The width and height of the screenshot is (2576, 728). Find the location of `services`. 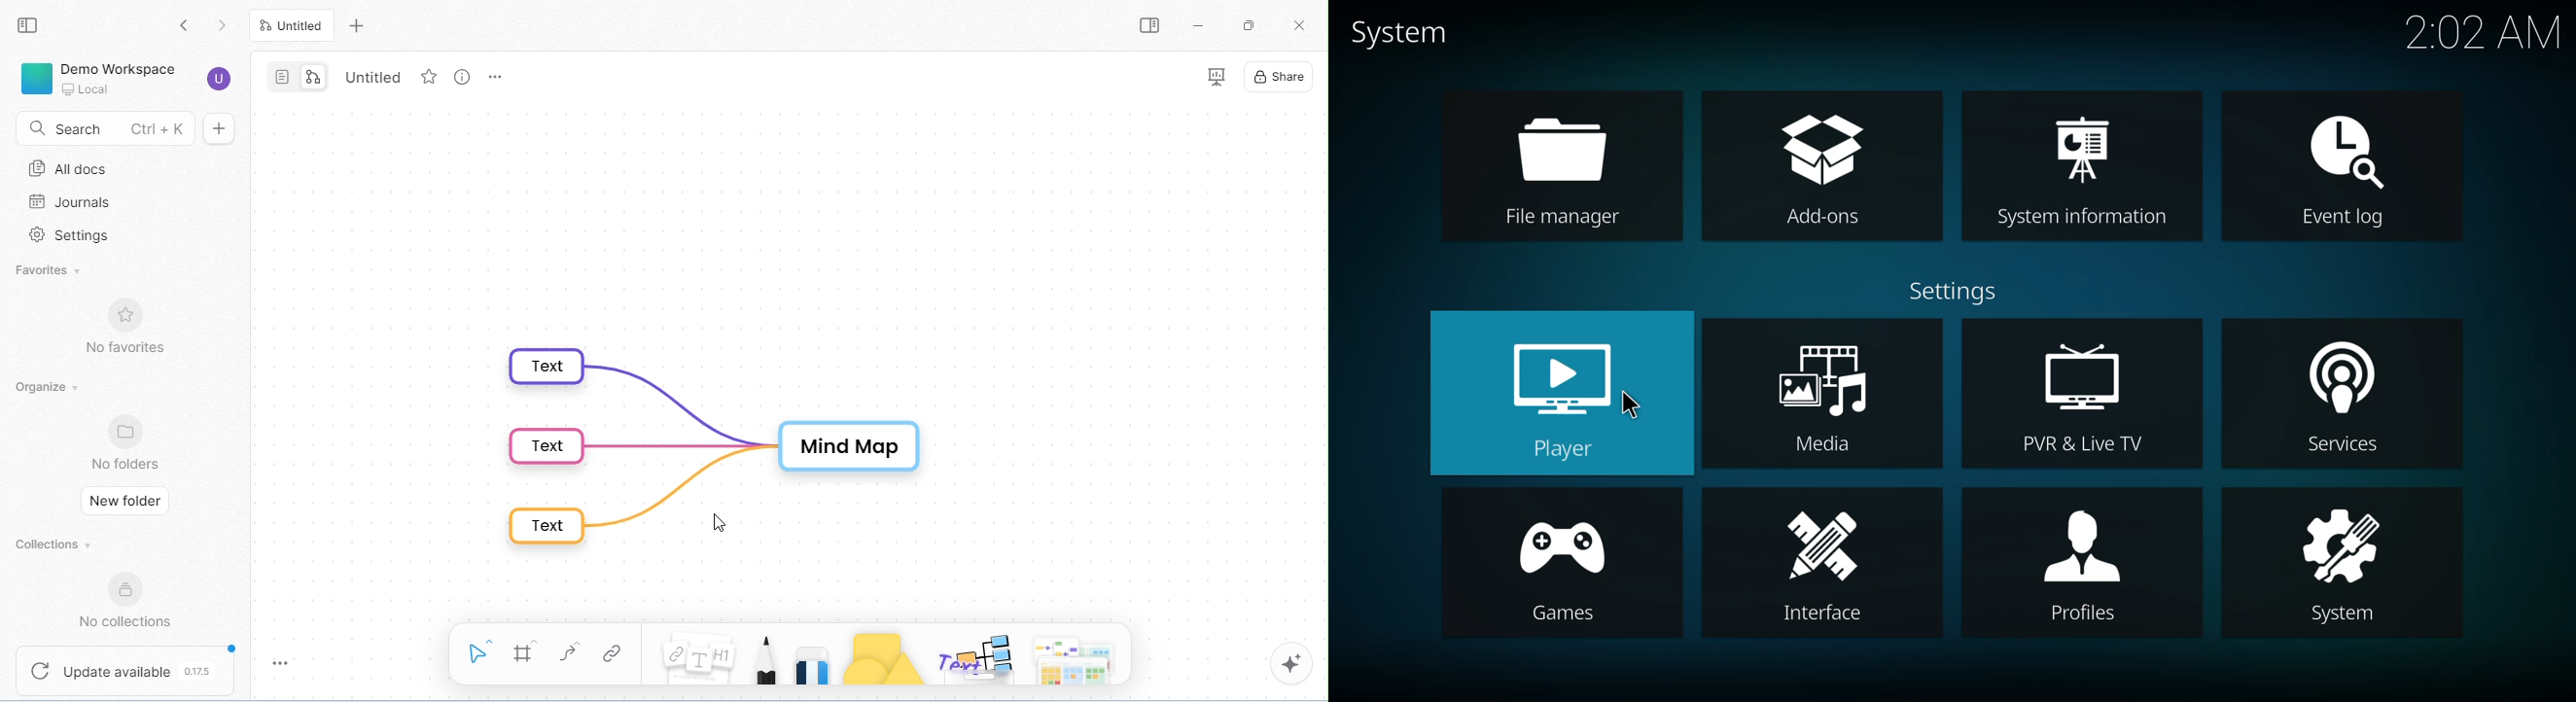

services is located at coordinates (2341, 396).